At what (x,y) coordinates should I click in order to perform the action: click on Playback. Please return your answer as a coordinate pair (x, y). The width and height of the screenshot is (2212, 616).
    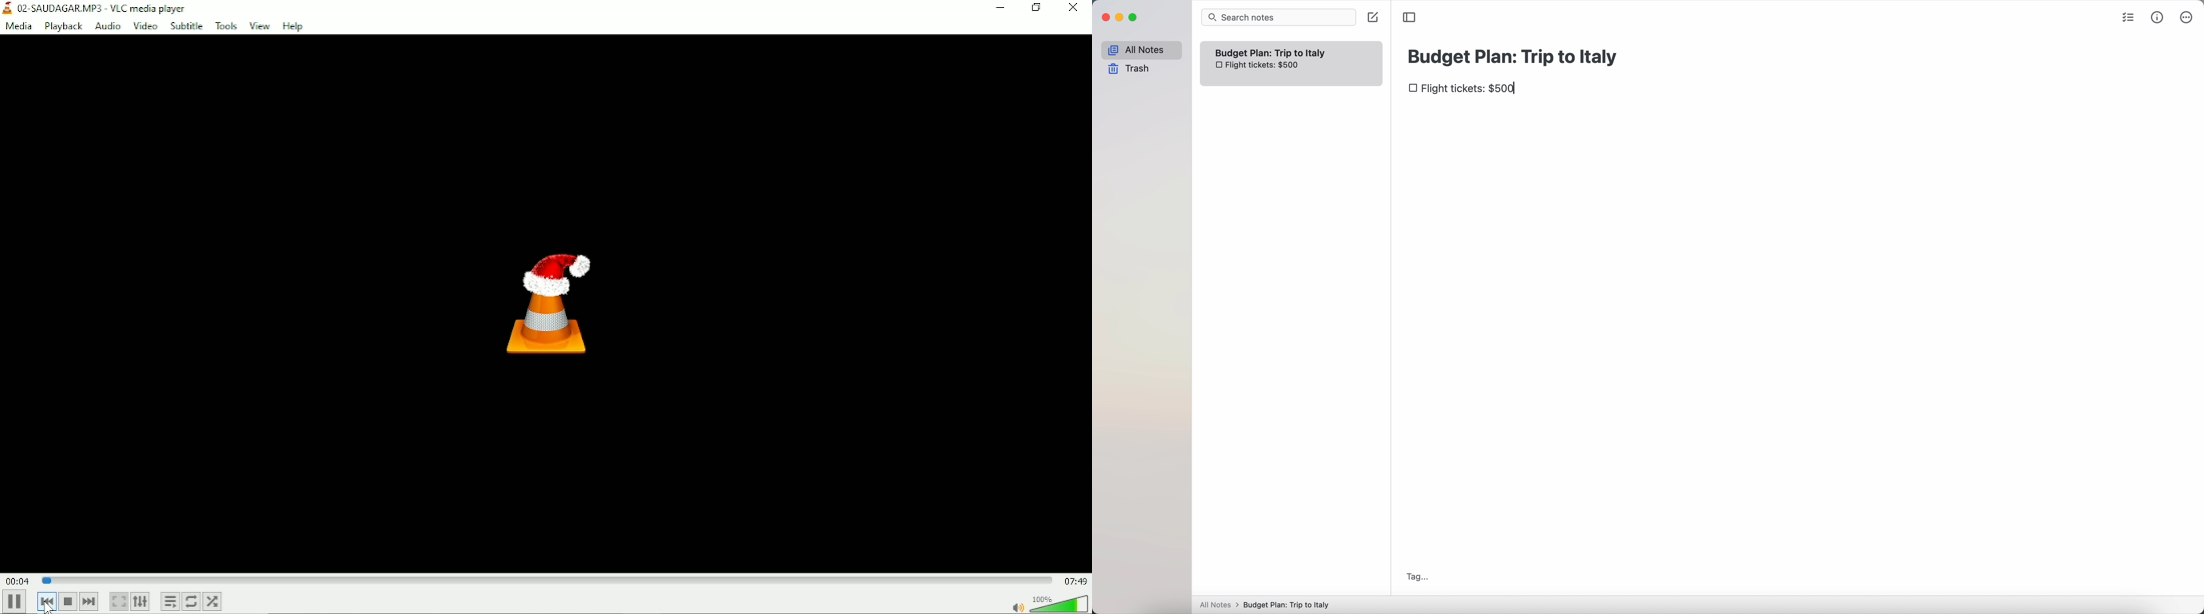
    Looking at the image, I should click on (62, 27).